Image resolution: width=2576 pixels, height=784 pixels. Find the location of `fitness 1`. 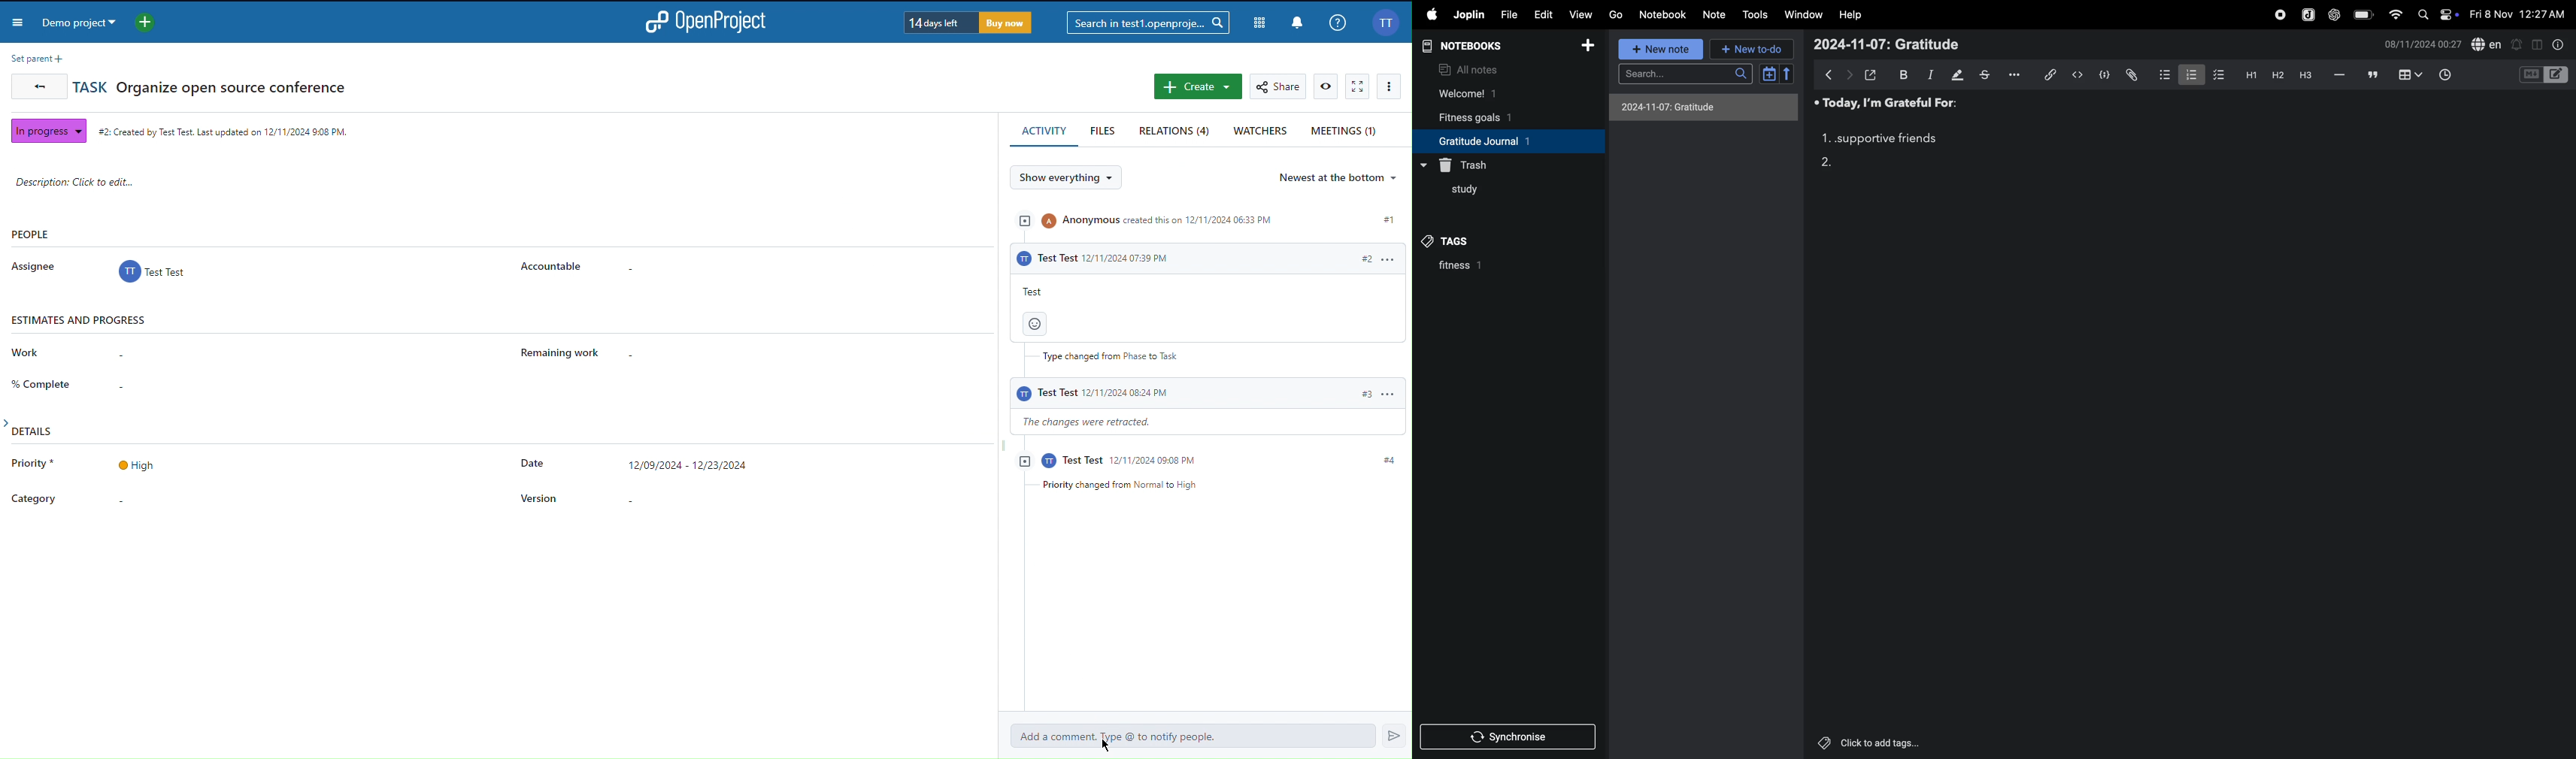

fitness 1 is located at coordinates (1484, 268).